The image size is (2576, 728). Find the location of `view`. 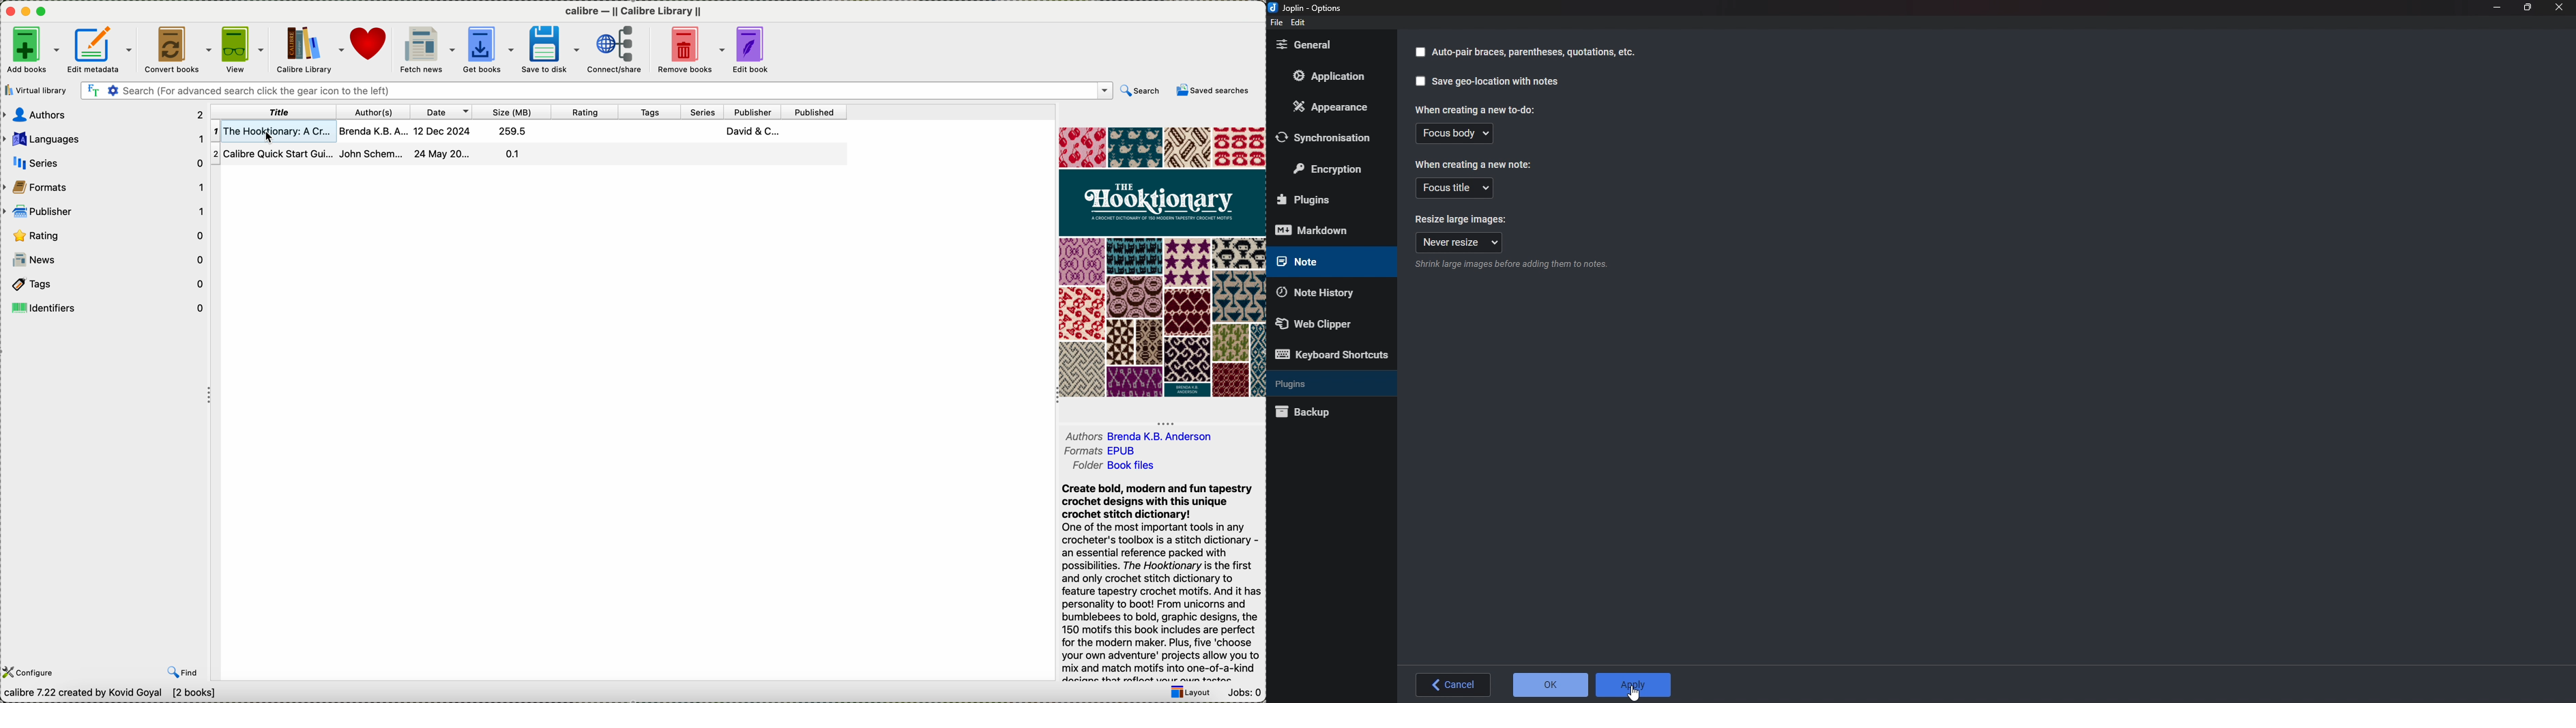

view is located at coordinates (242, 48).